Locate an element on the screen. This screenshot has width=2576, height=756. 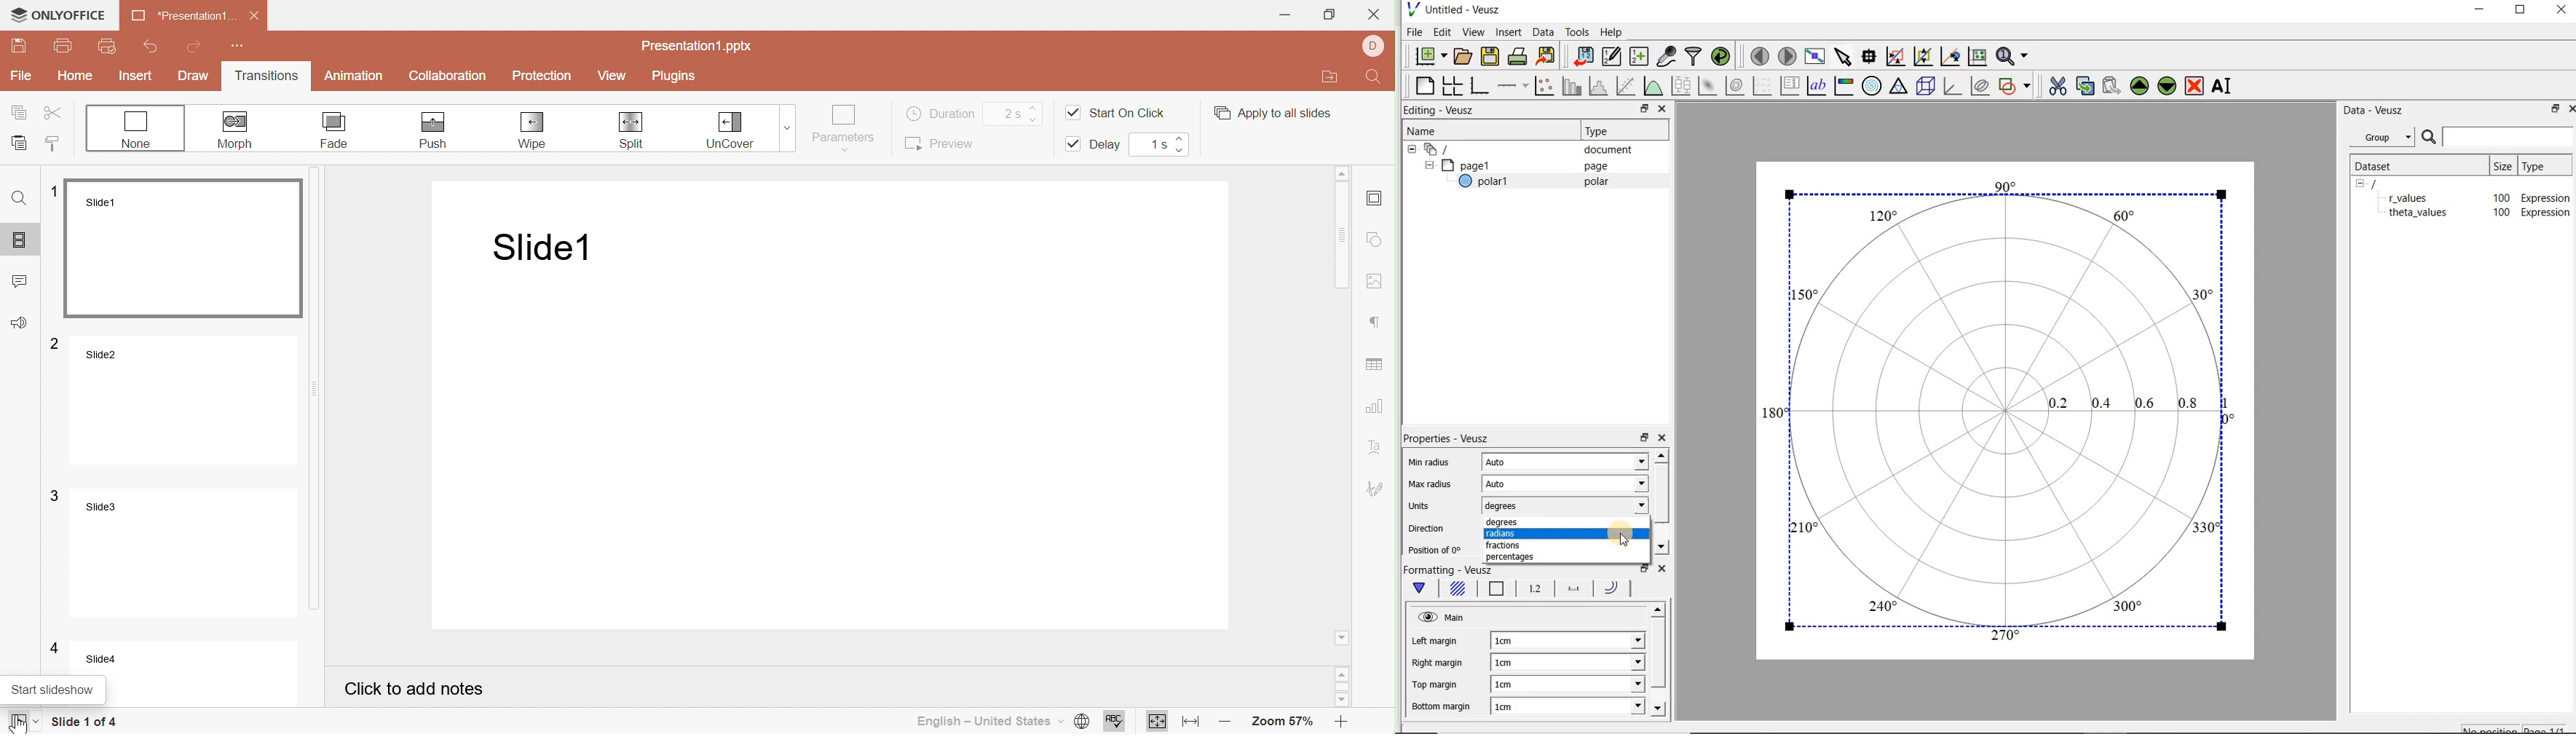
Search bar is located at coordinates (2498, 136).